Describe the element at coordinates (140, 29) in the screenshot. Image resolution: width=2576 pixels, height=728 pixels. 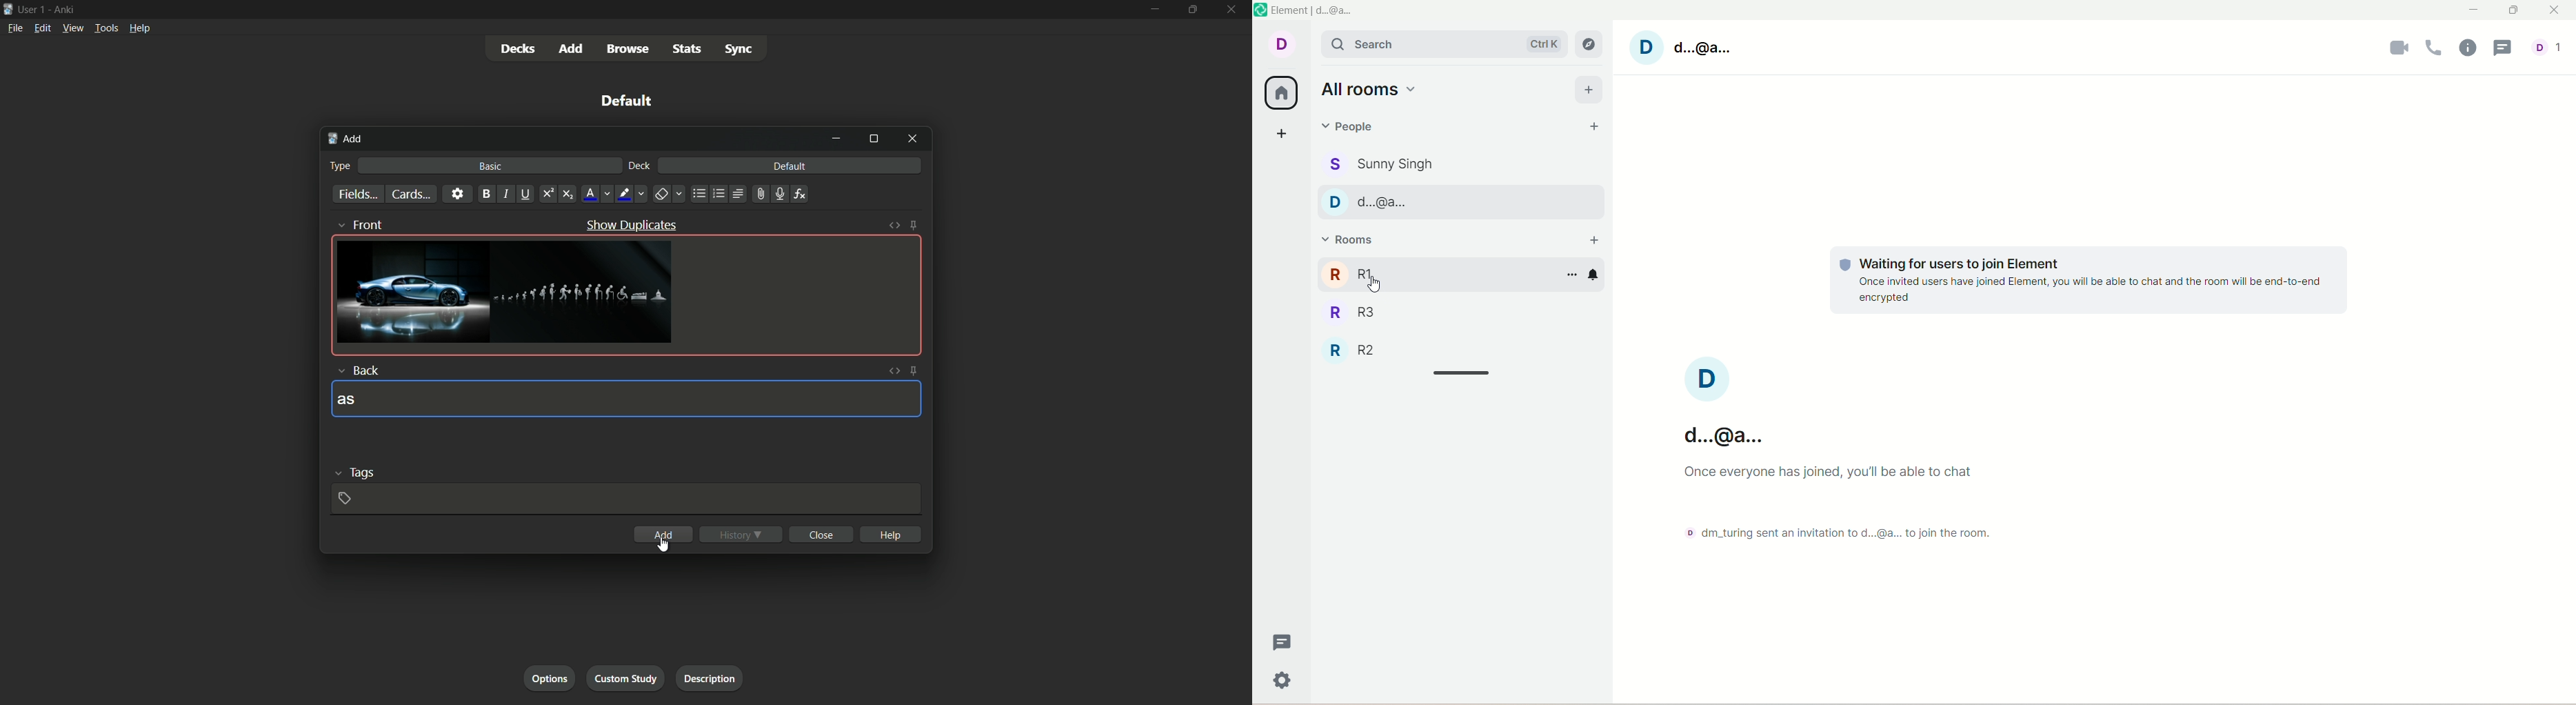
I see `help menu` at that location.